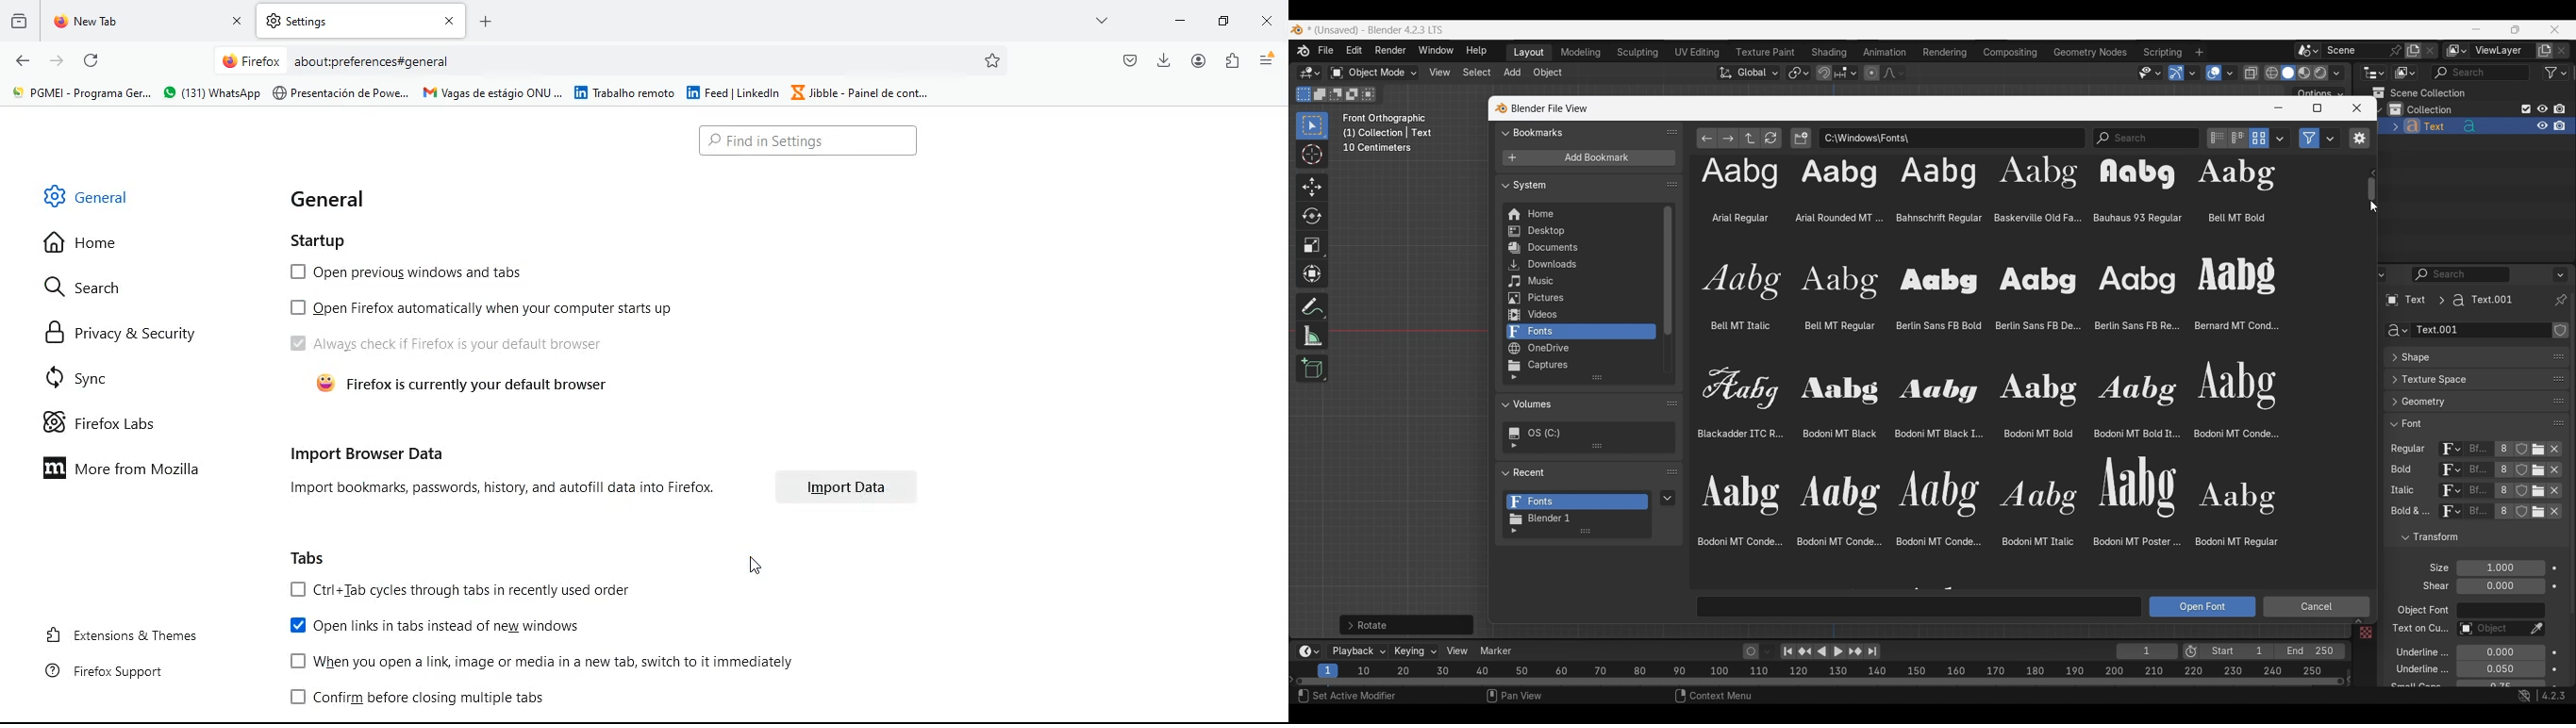  What do you see at coordinates (1708, 138) in the screenshot?
I see `Previous folder` at bounding box center [1708, 138].